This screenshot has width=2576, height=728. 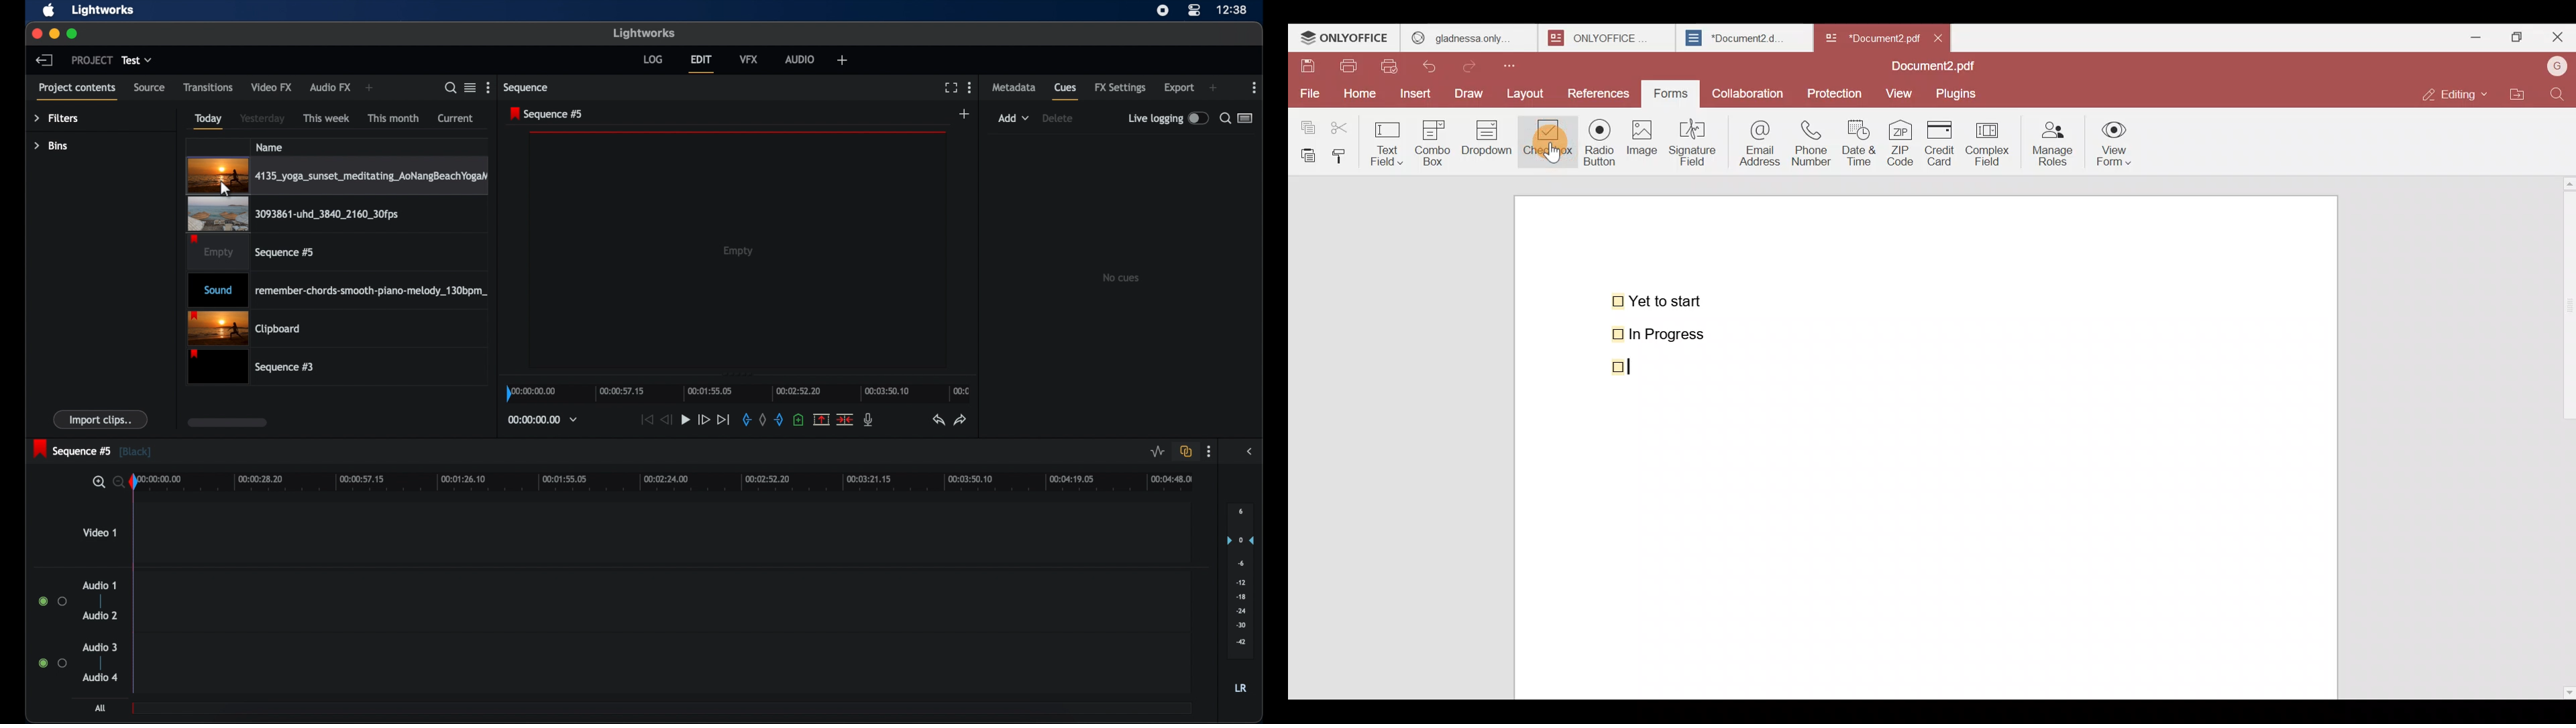 What do you see at coordinates (1240, 577) in the screenshot?
I see `audio output level` at bounding box center [1240, 577].